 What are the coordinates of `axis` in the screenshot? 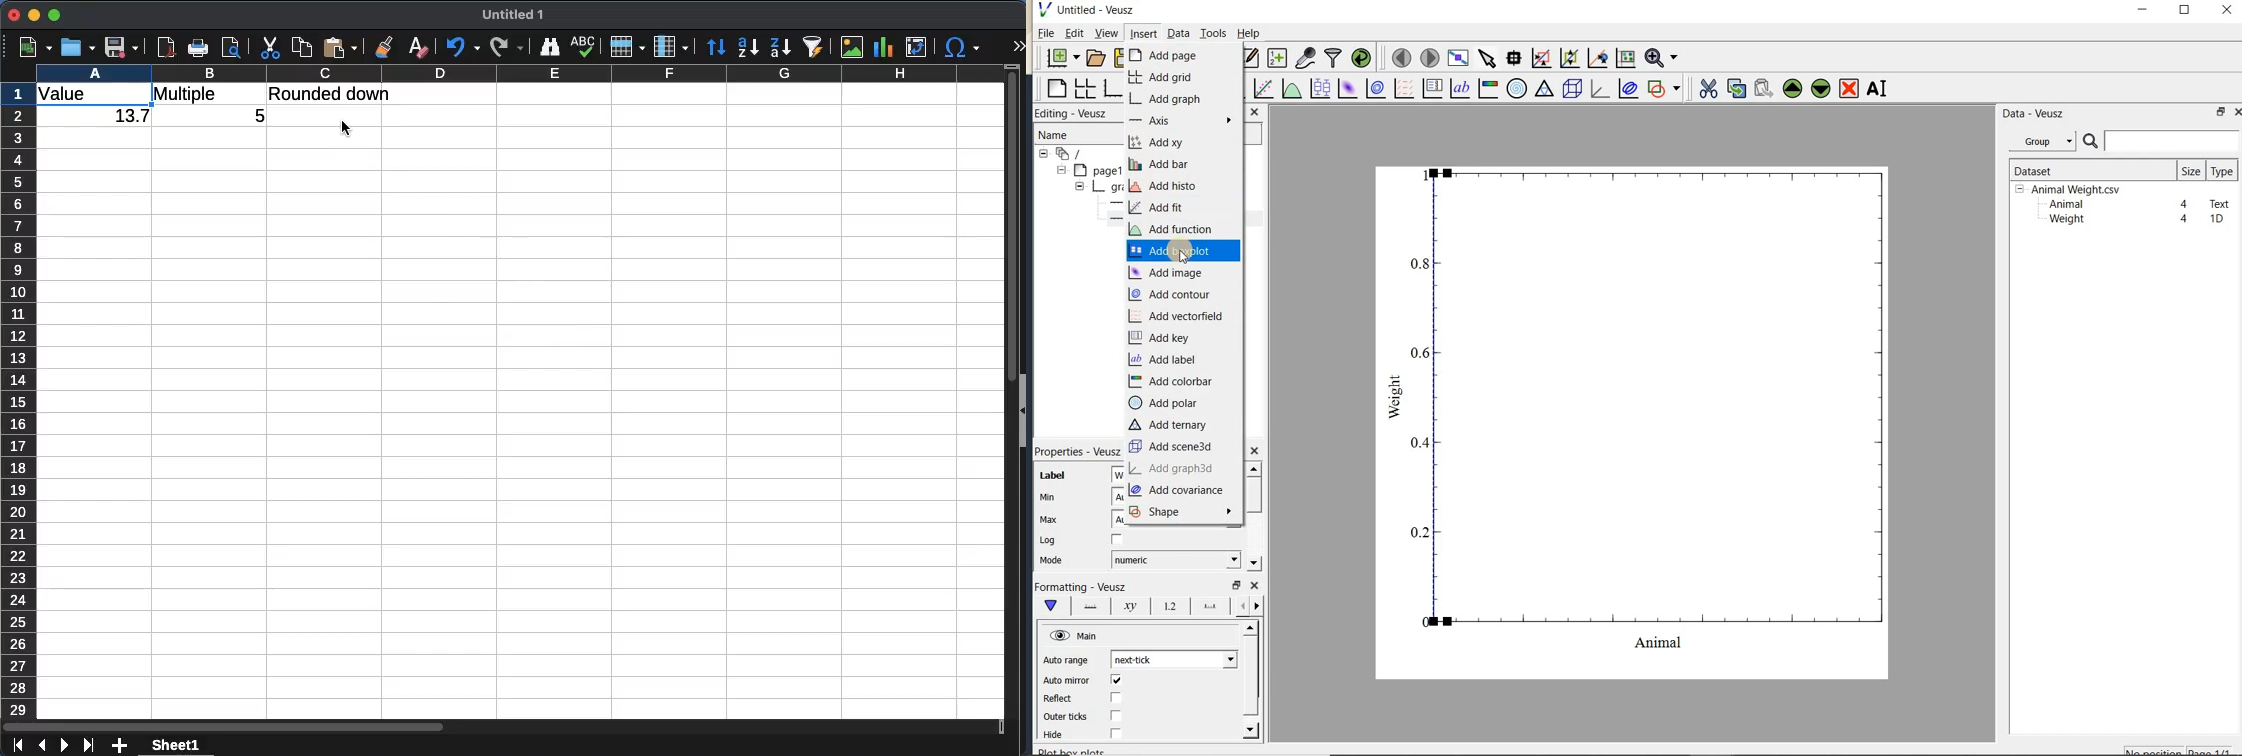 It's located at (1178, 120).